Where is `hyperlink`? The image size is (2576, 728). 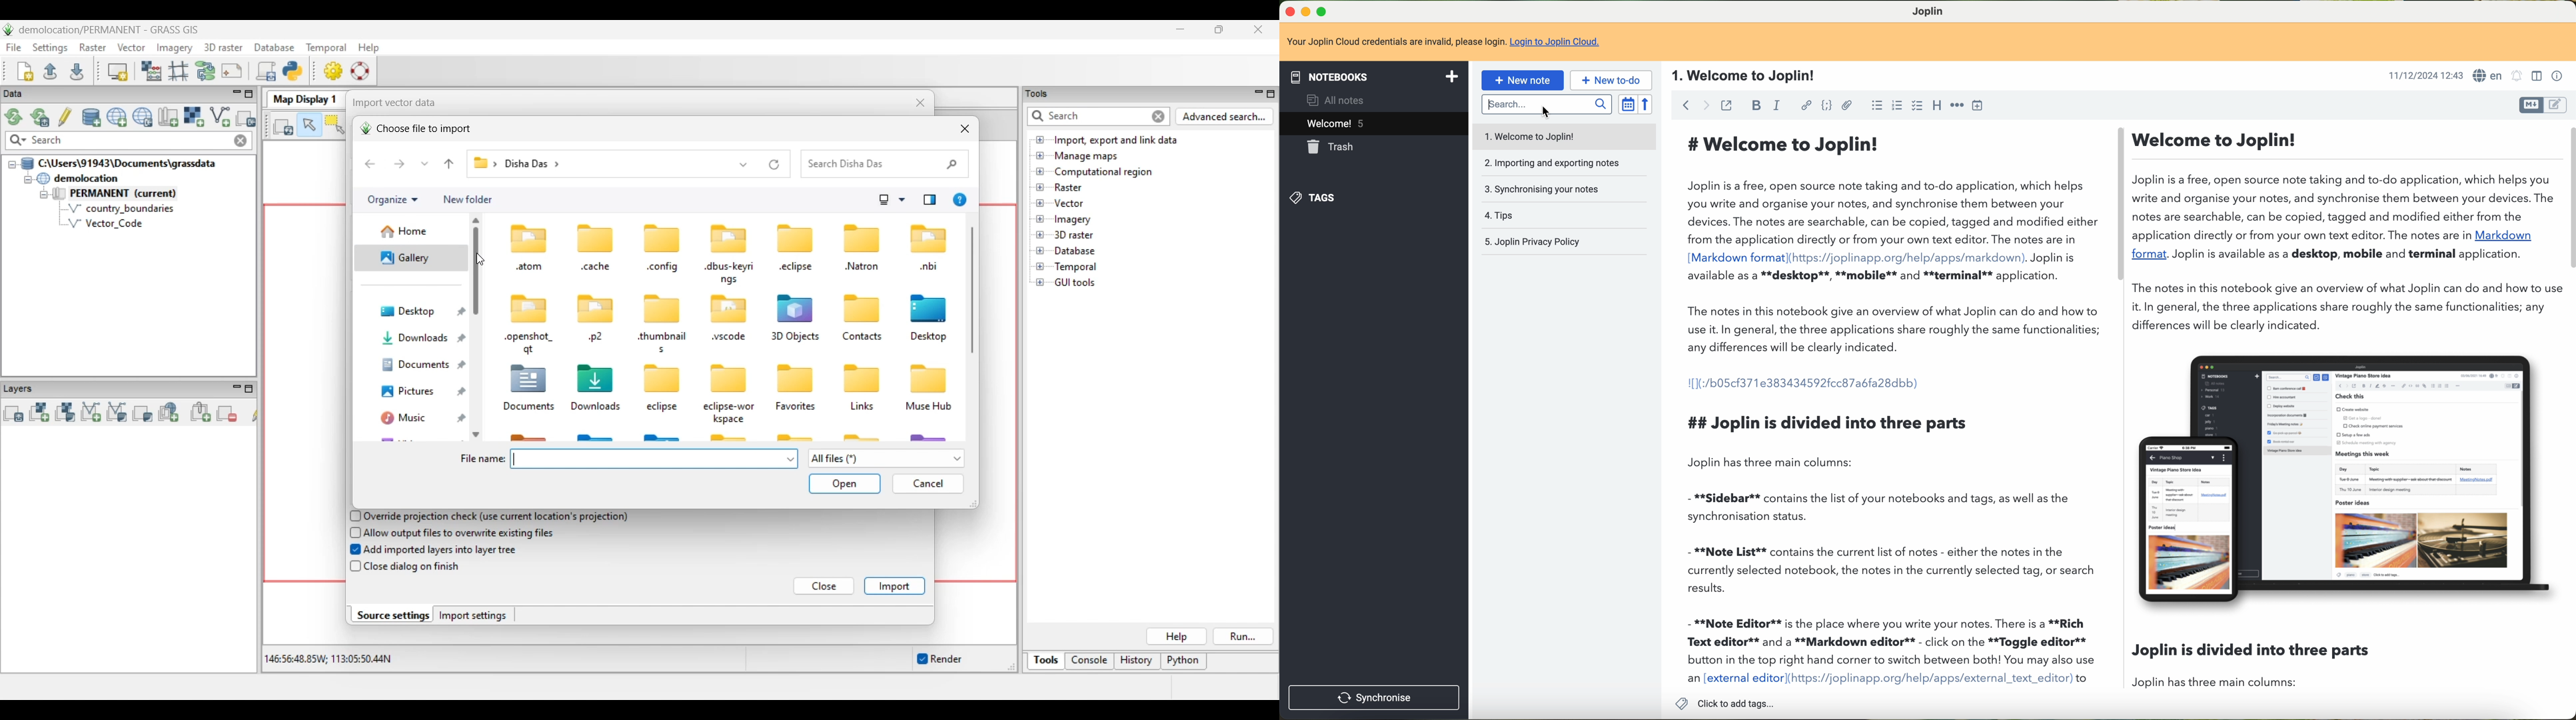
hyperlink is located at coordinates (1805, 107).